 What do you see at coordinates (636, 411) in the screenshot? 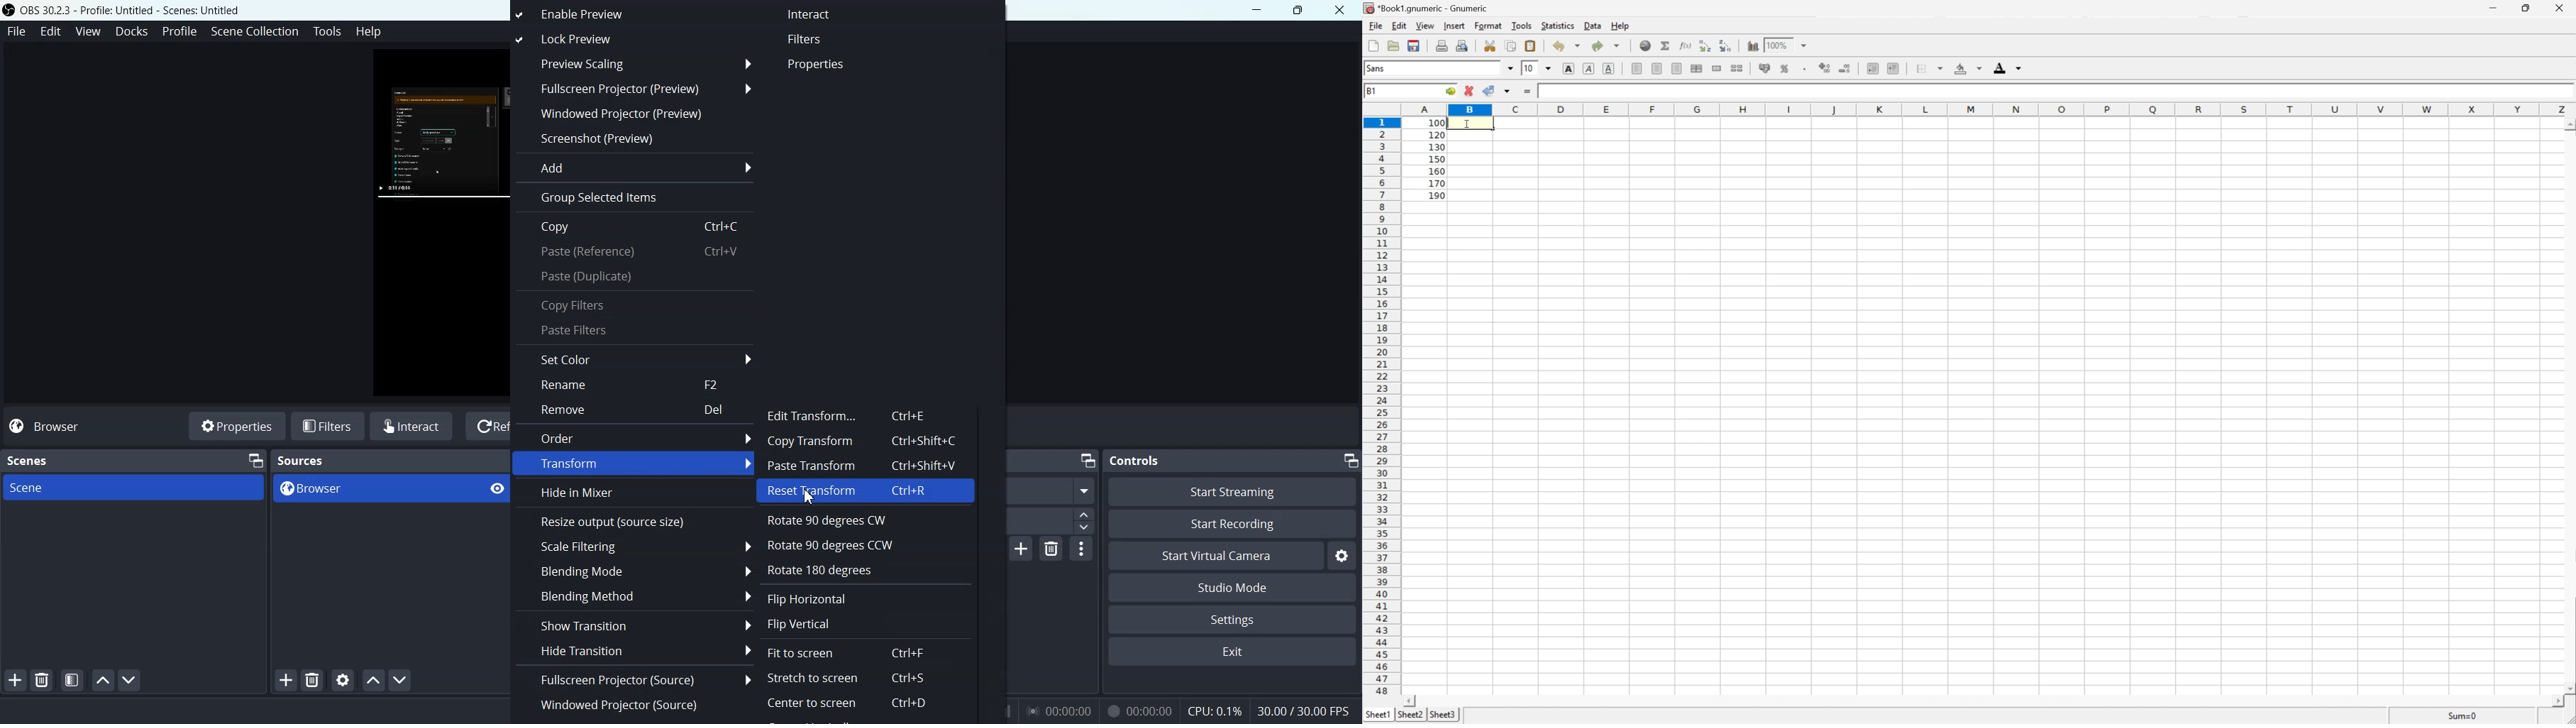
I see `Remove` at bounding box center [636, 411].